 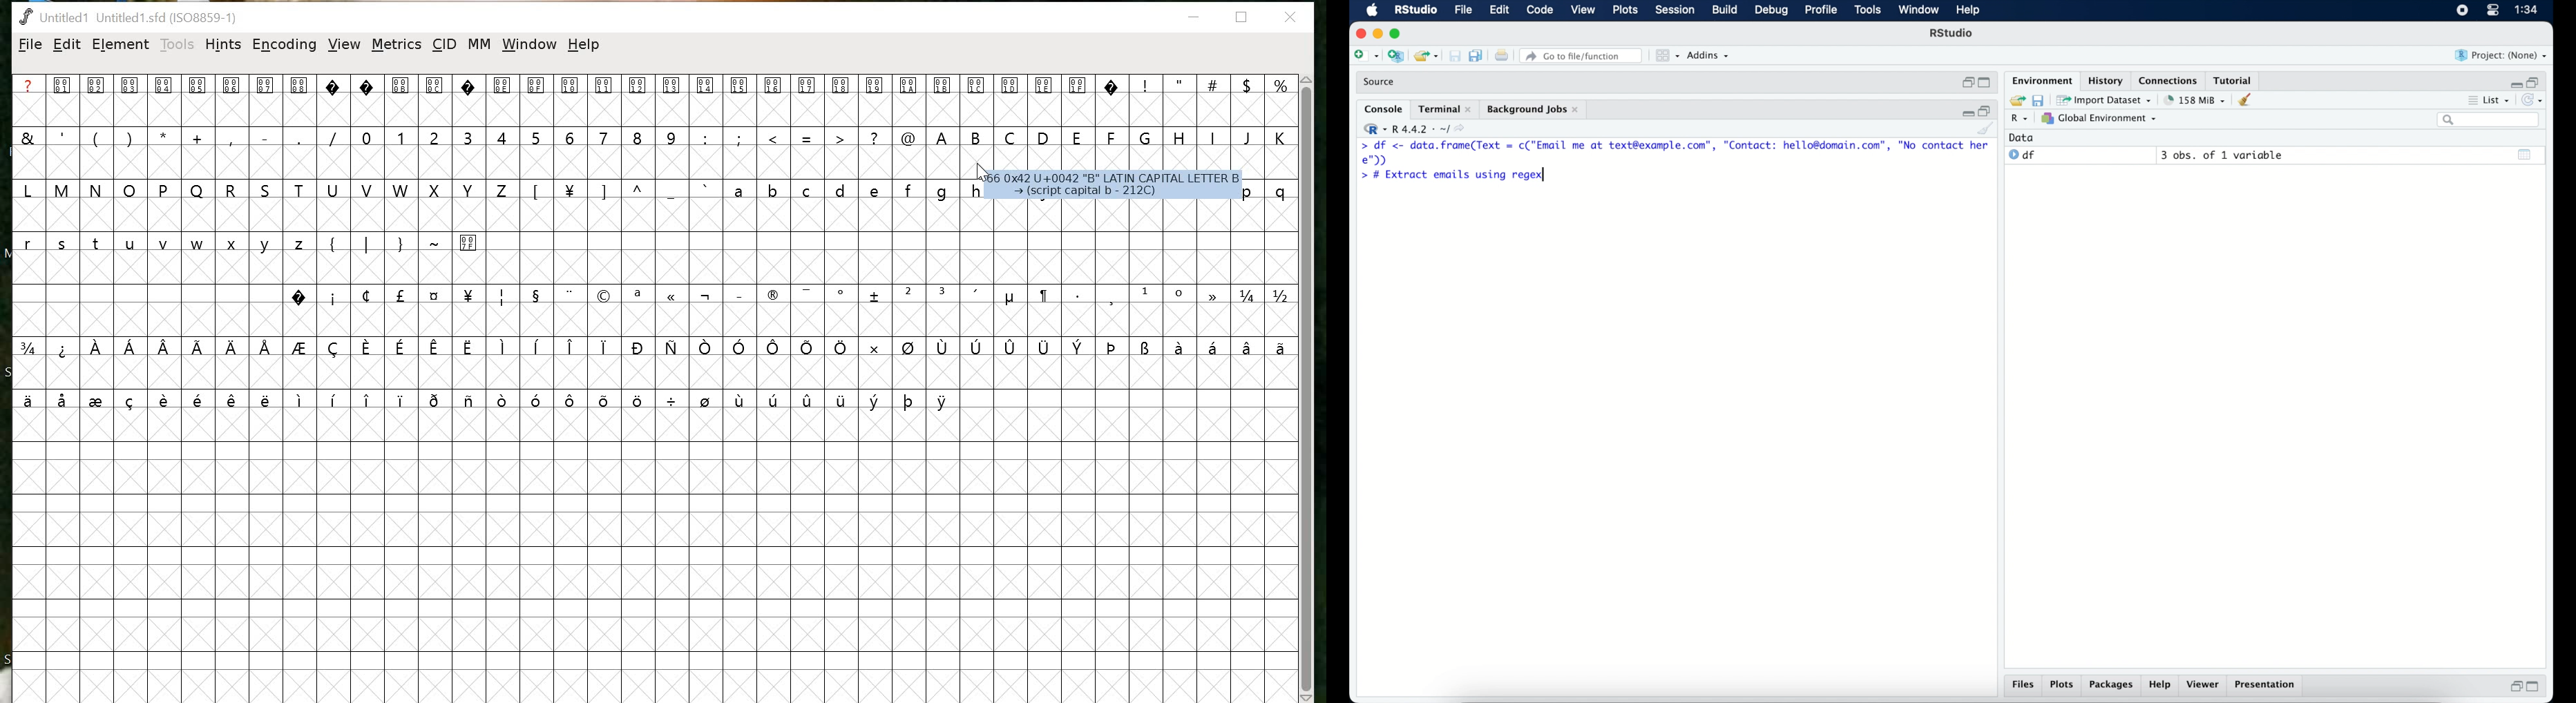 What do you see at coordinates (1444, 109) in the screenshot?
I see `terminal` at bounding box center [1444, 109].